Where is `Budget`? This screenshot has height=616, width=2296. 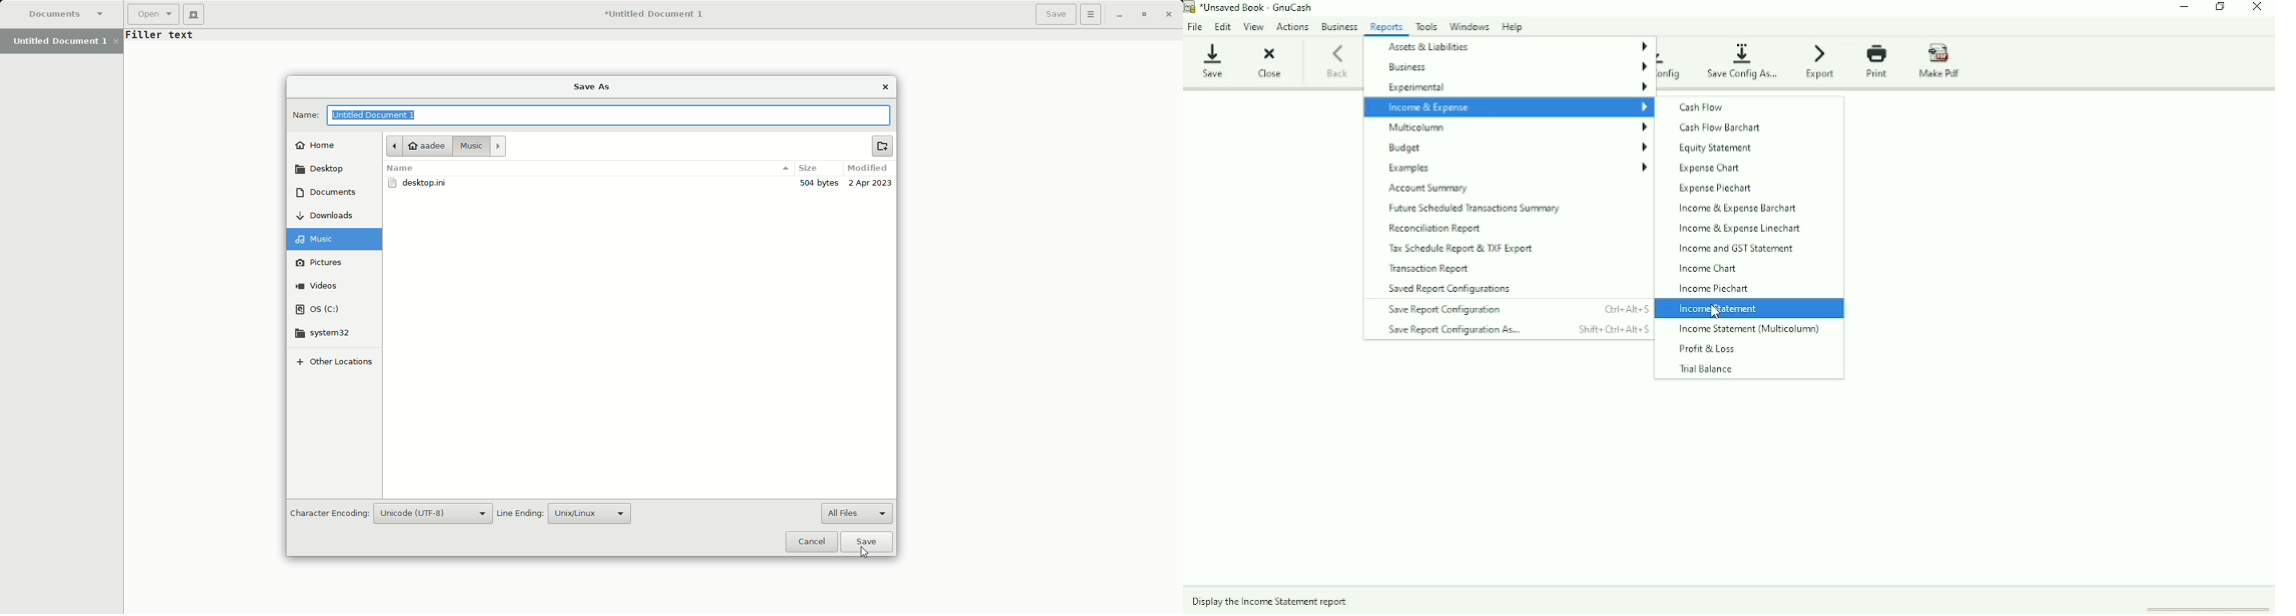 Budget is located at coordinates (1518, 147).